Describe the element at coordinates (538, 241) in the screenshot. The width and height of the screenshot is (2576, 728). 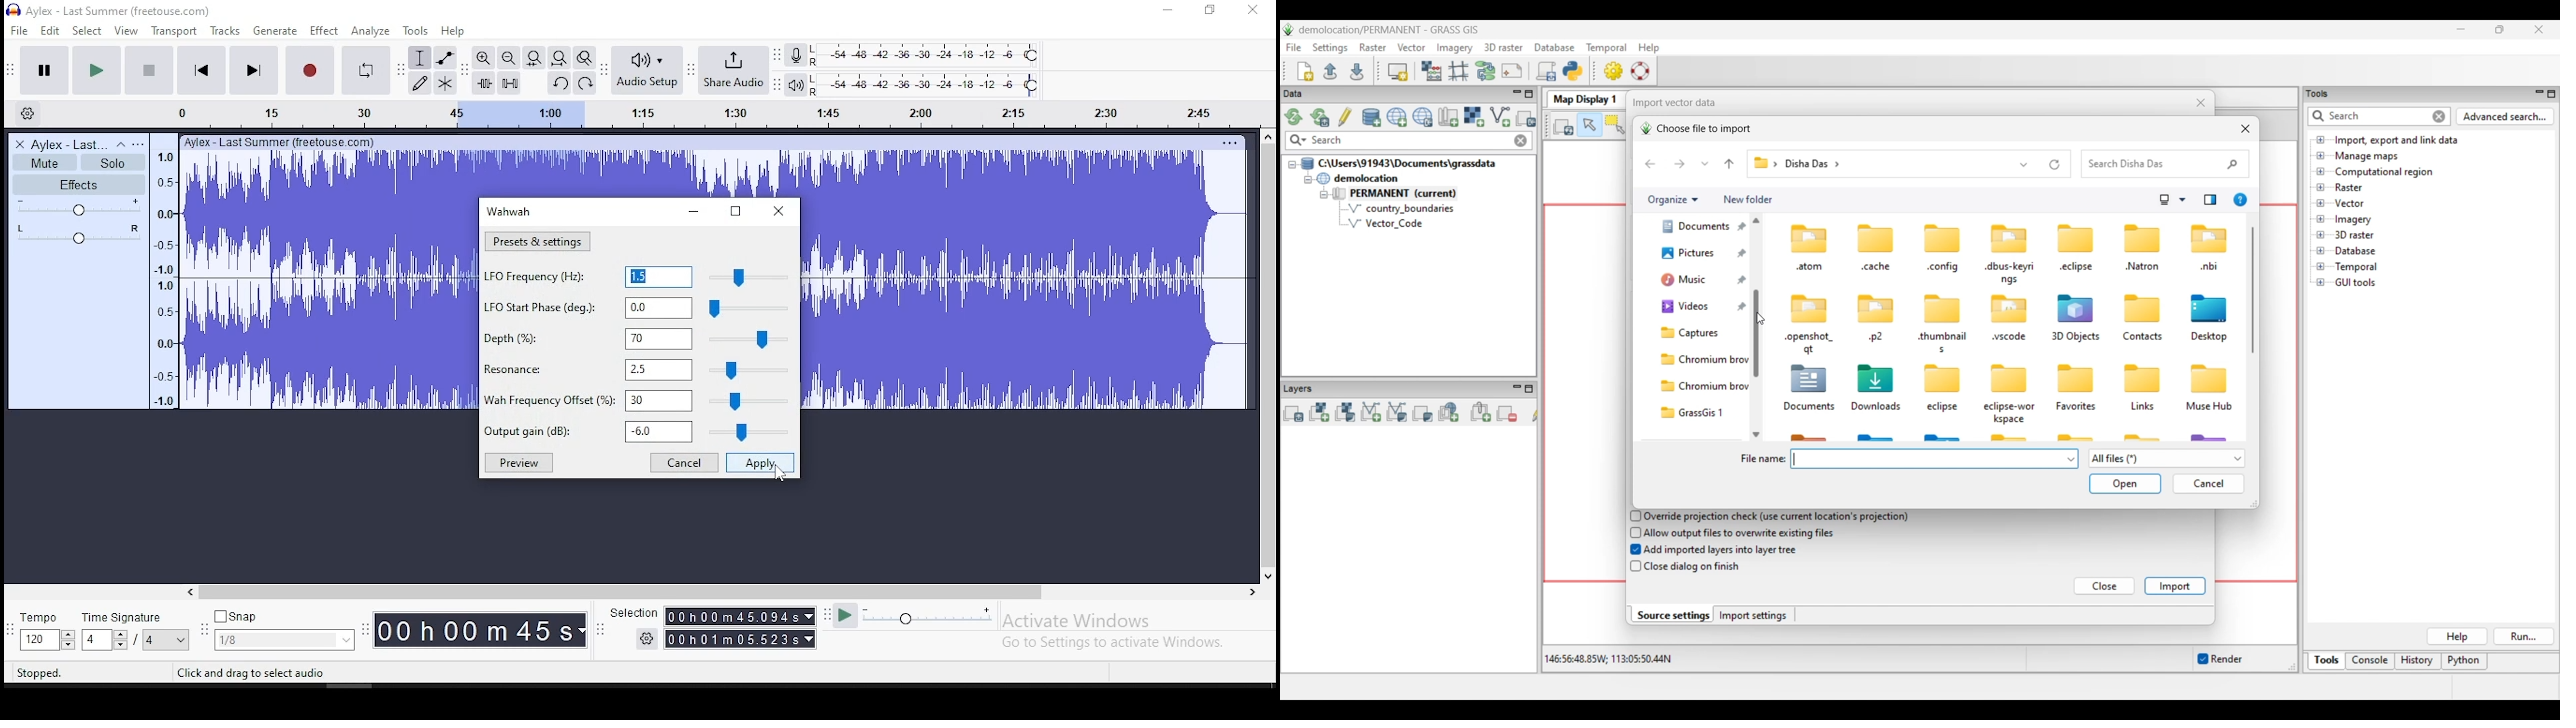
I see `preset & settings` at that location.